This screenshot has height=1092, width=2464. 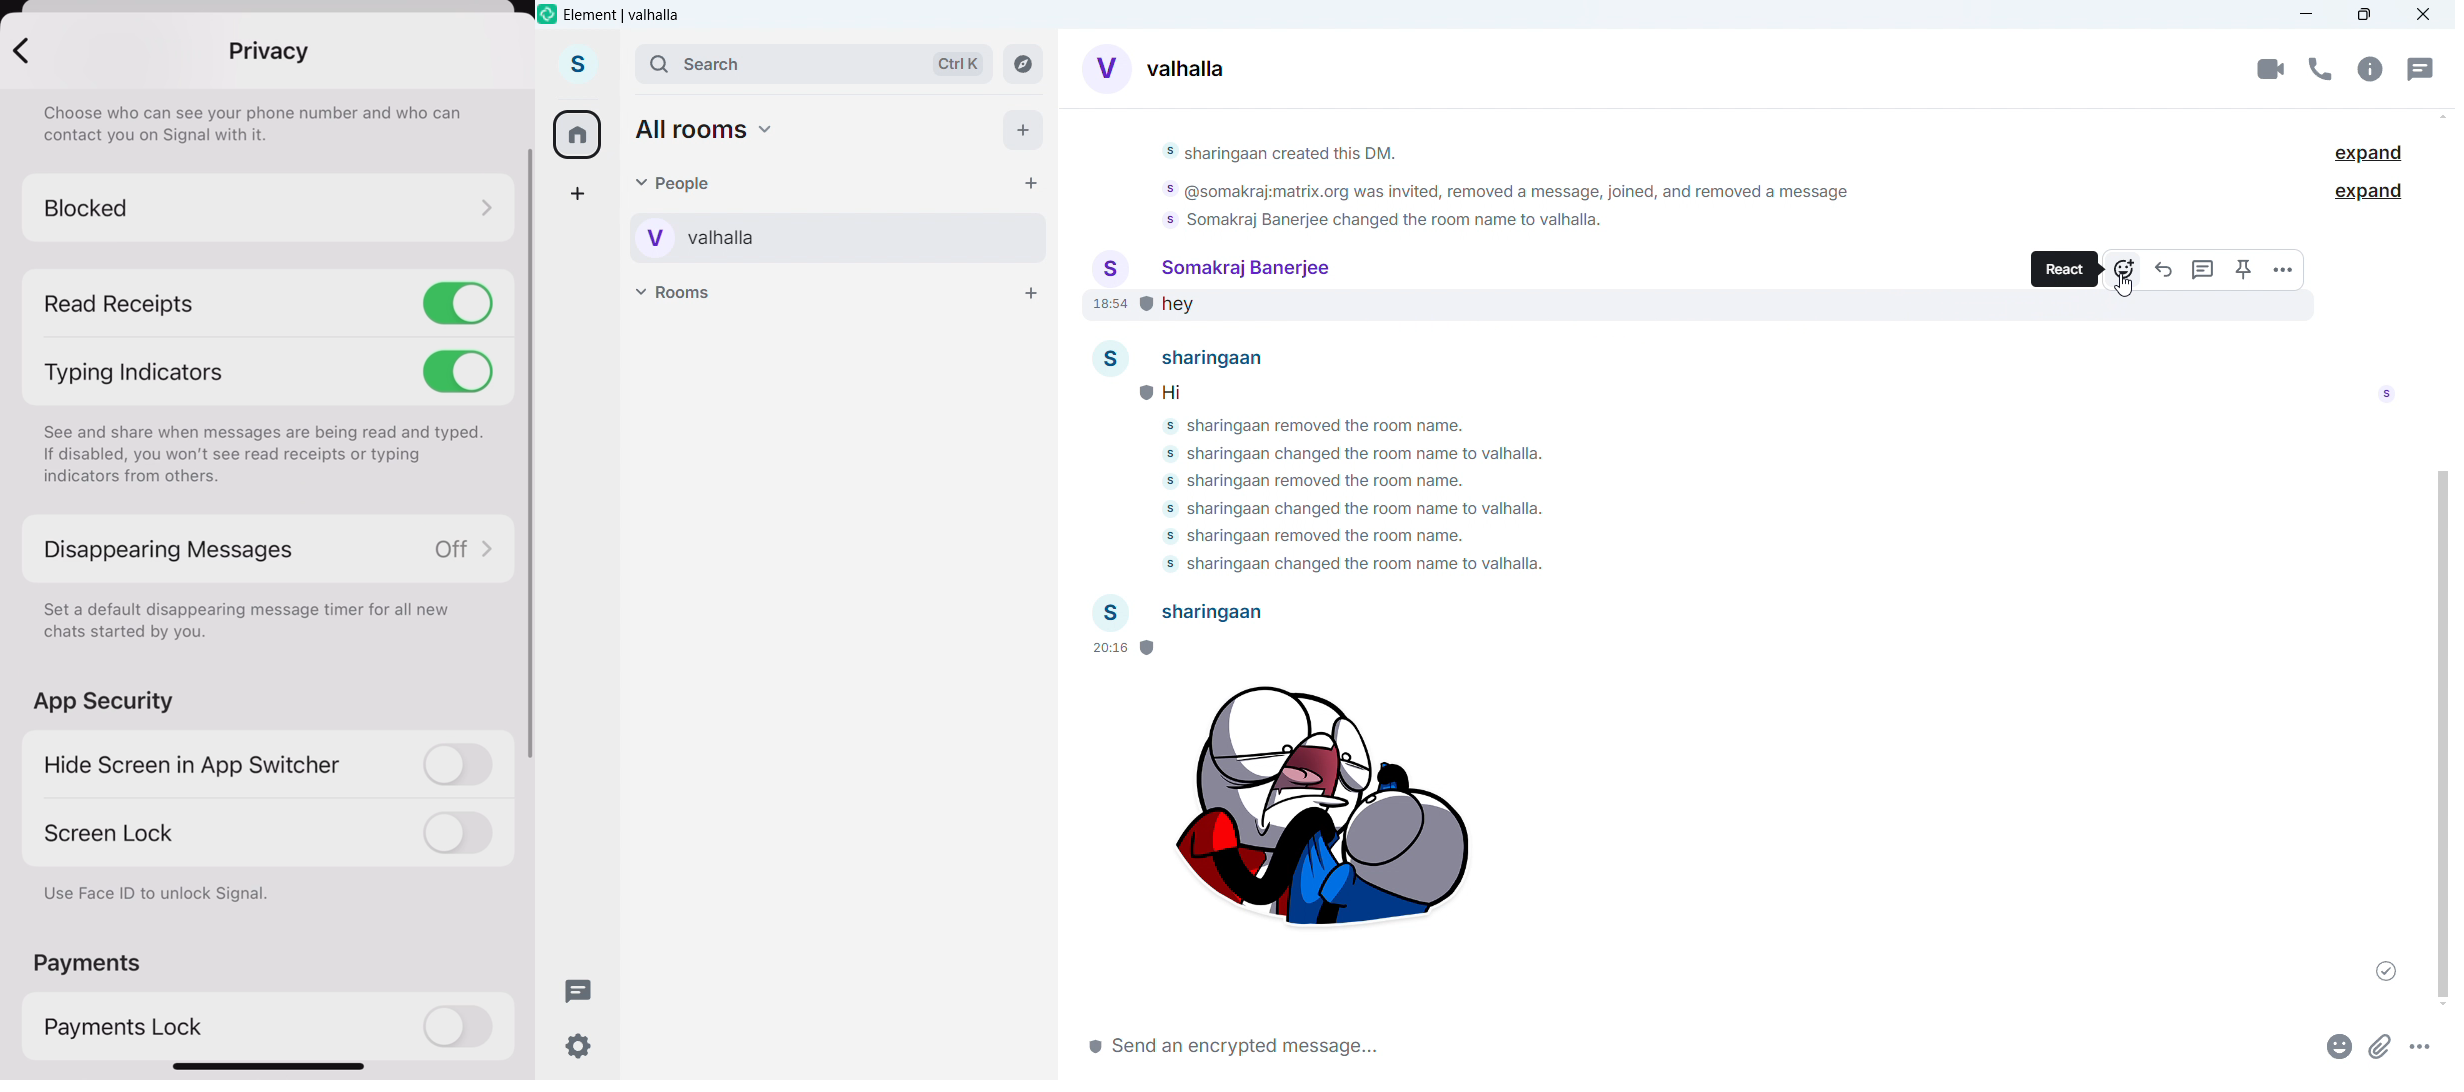 I want to click on Expand , so click(x=2373, y=192).